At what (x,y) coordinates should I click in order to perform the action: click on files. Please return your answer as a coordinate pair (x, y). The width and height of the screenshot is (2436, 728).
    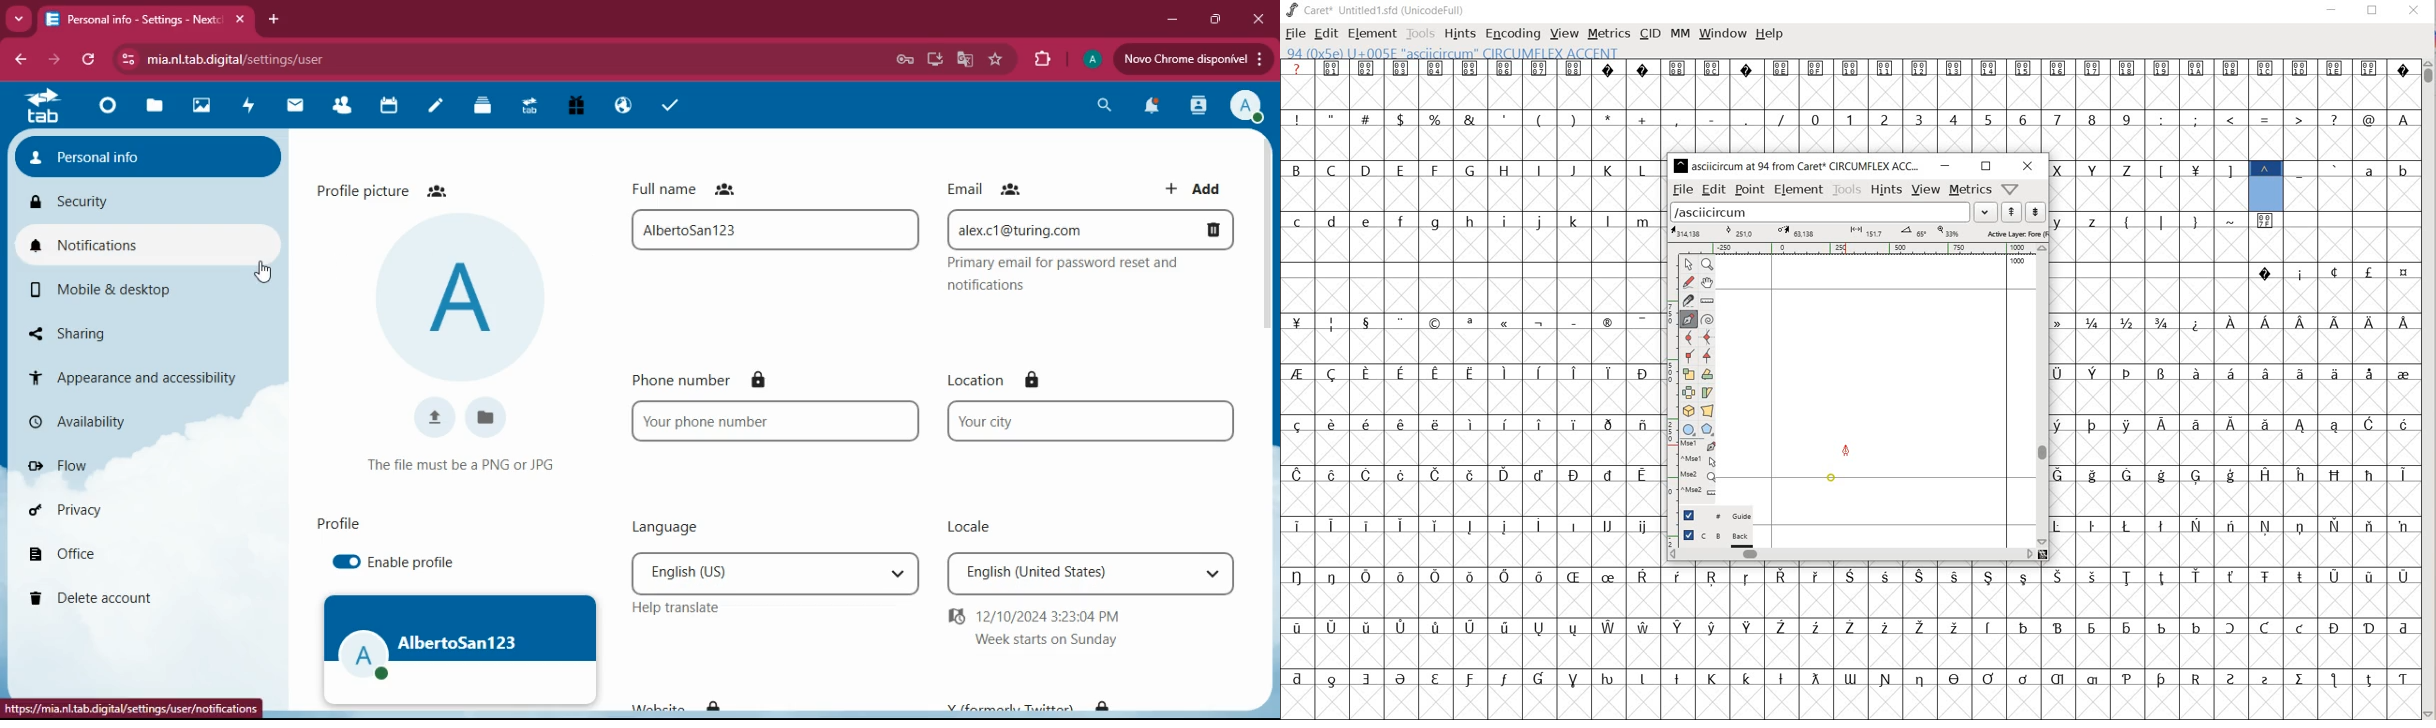
    Looking at the image, I should click on (485, 418).